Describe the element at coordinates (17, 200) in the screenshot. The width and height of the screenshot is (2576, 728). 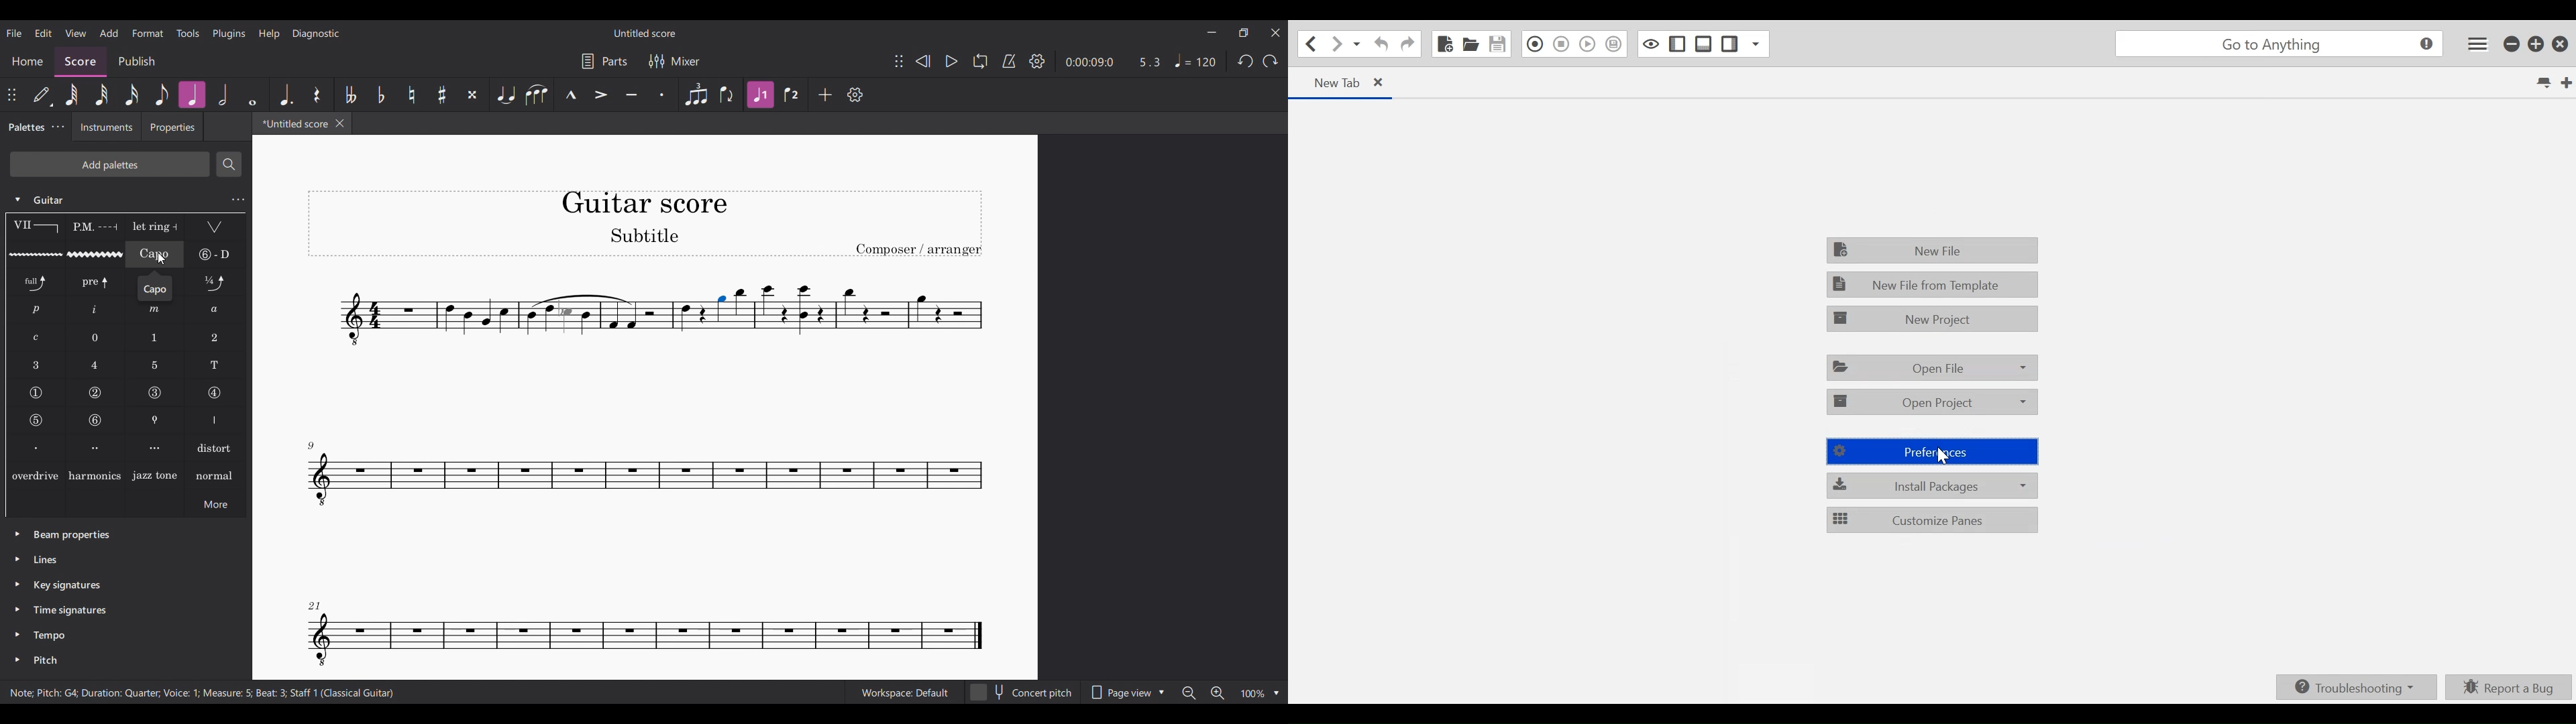
I see `Click to collapse ` at that location.